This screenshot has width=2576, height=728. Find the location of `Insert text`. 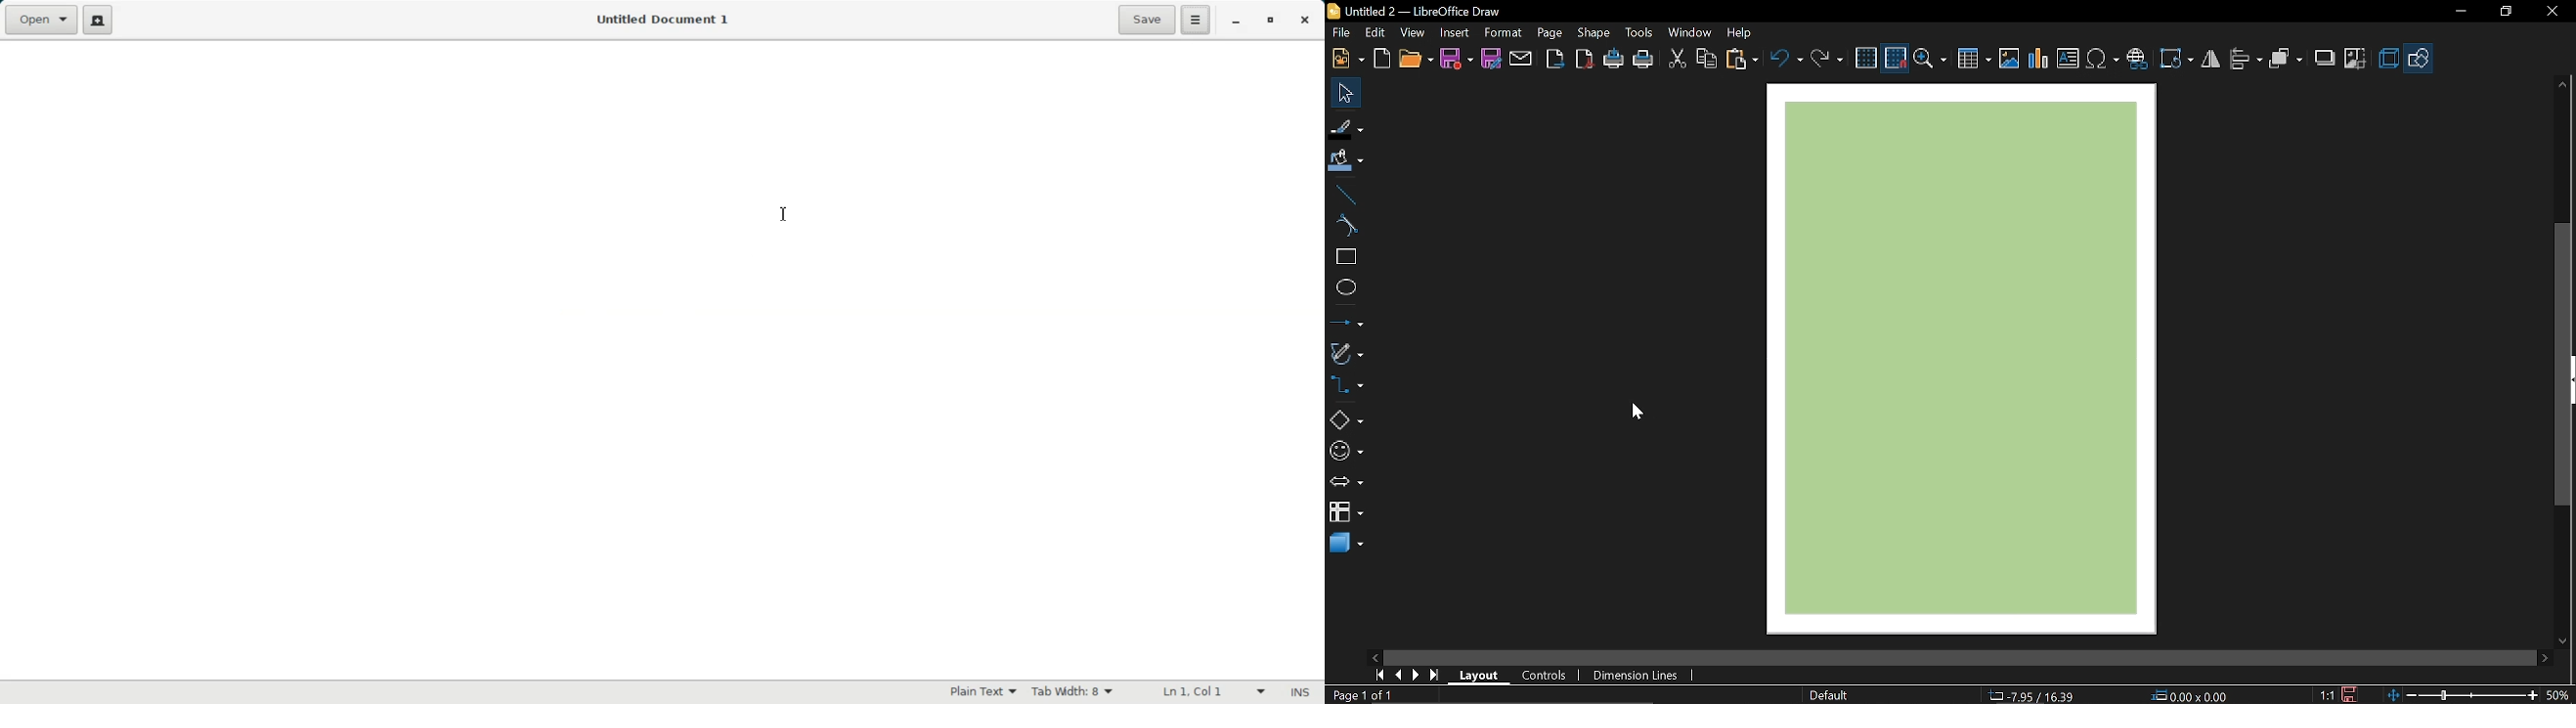

Insert text is located at coordinates (2068, 59).